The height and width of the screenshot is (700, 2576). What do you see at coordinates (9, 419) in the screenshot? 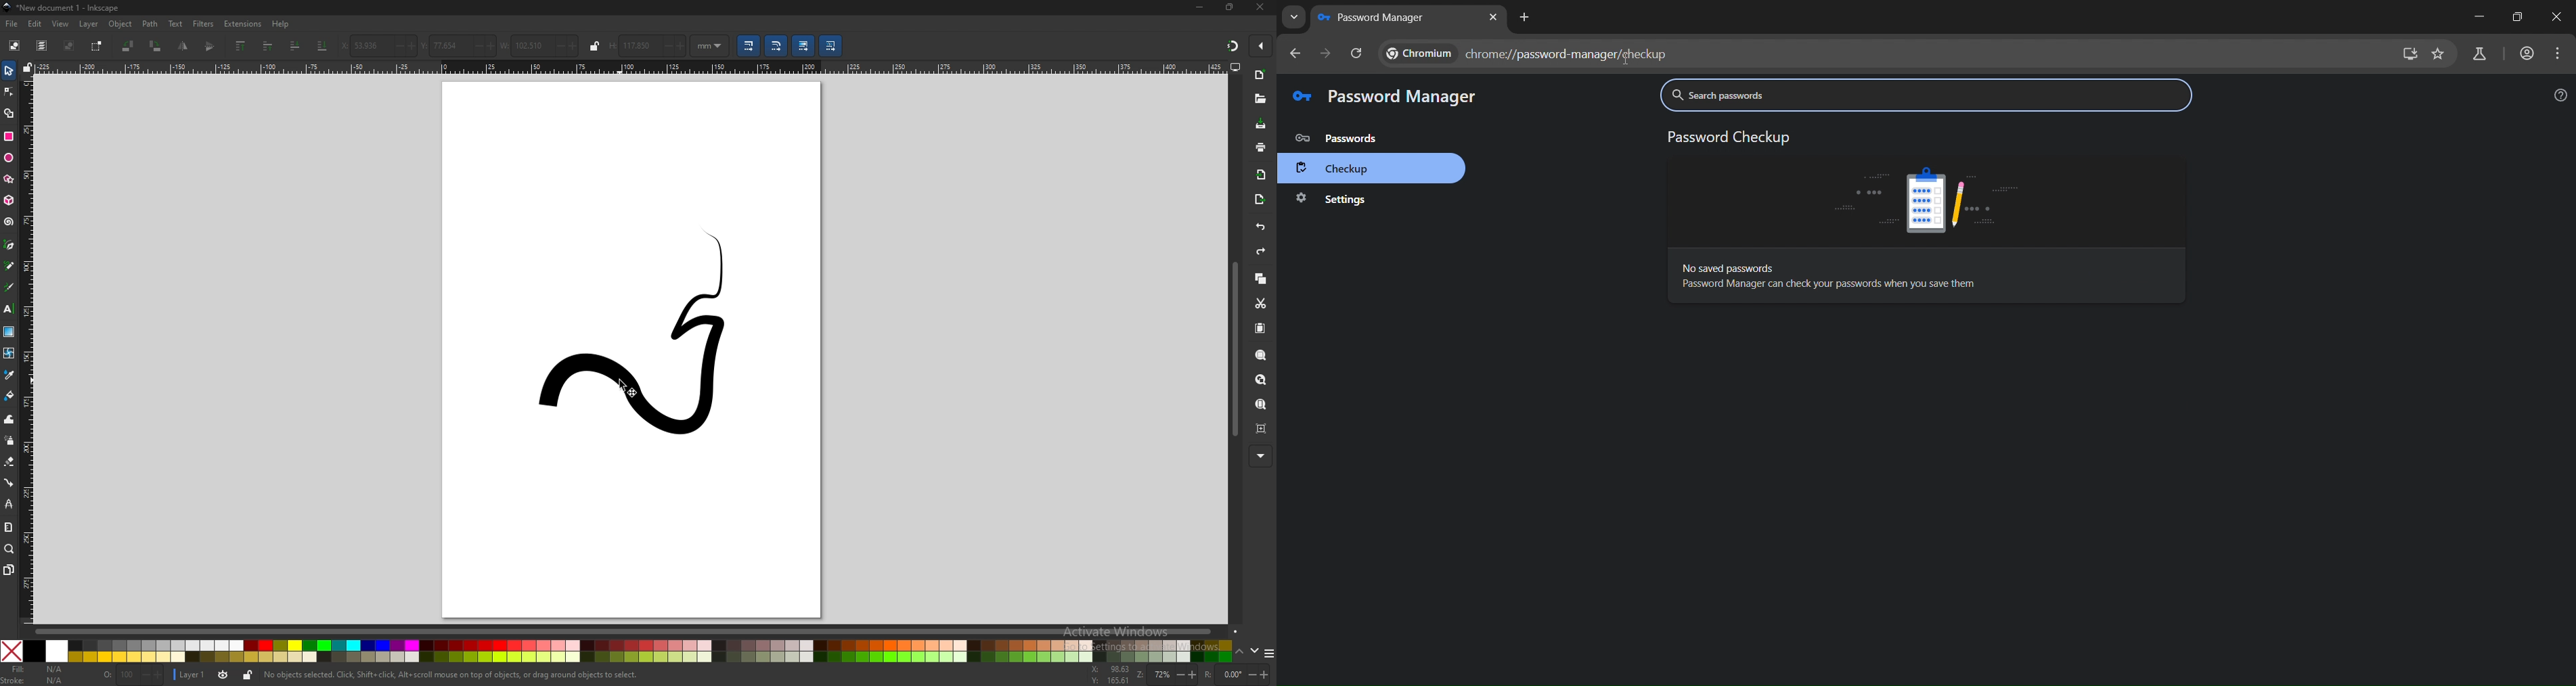
I see `tweak` at bounding box center [9, 419].